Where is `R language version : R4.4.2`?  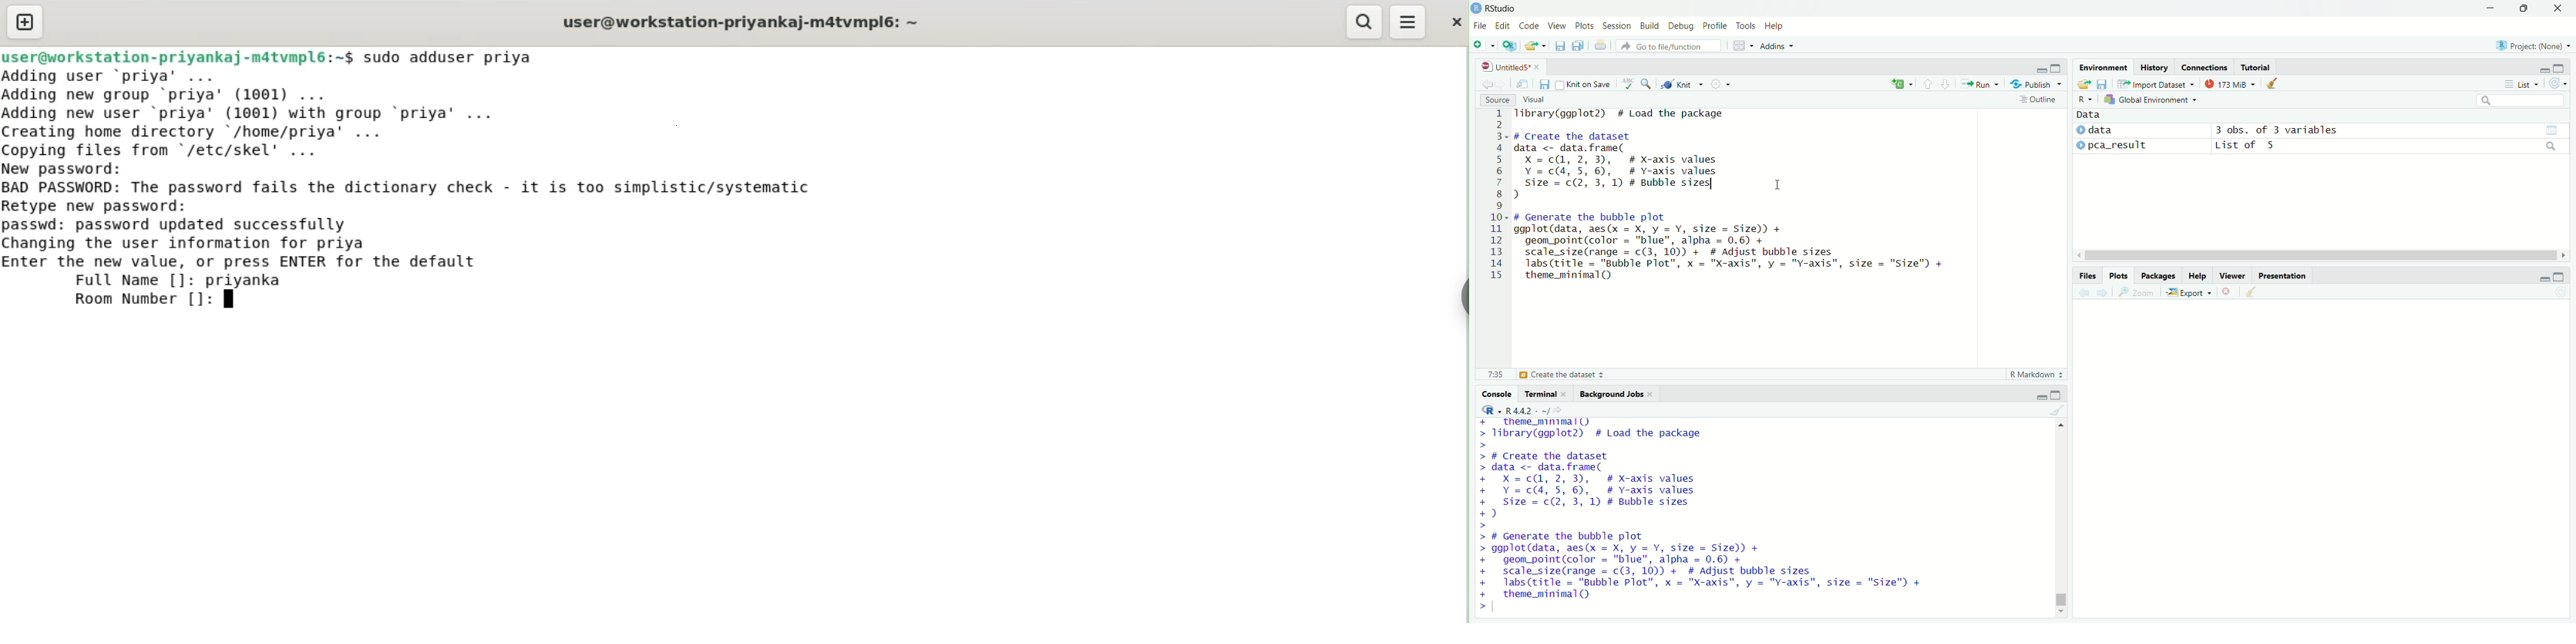 R language version : R4.4.2 is located at coordinates (1534, 410).